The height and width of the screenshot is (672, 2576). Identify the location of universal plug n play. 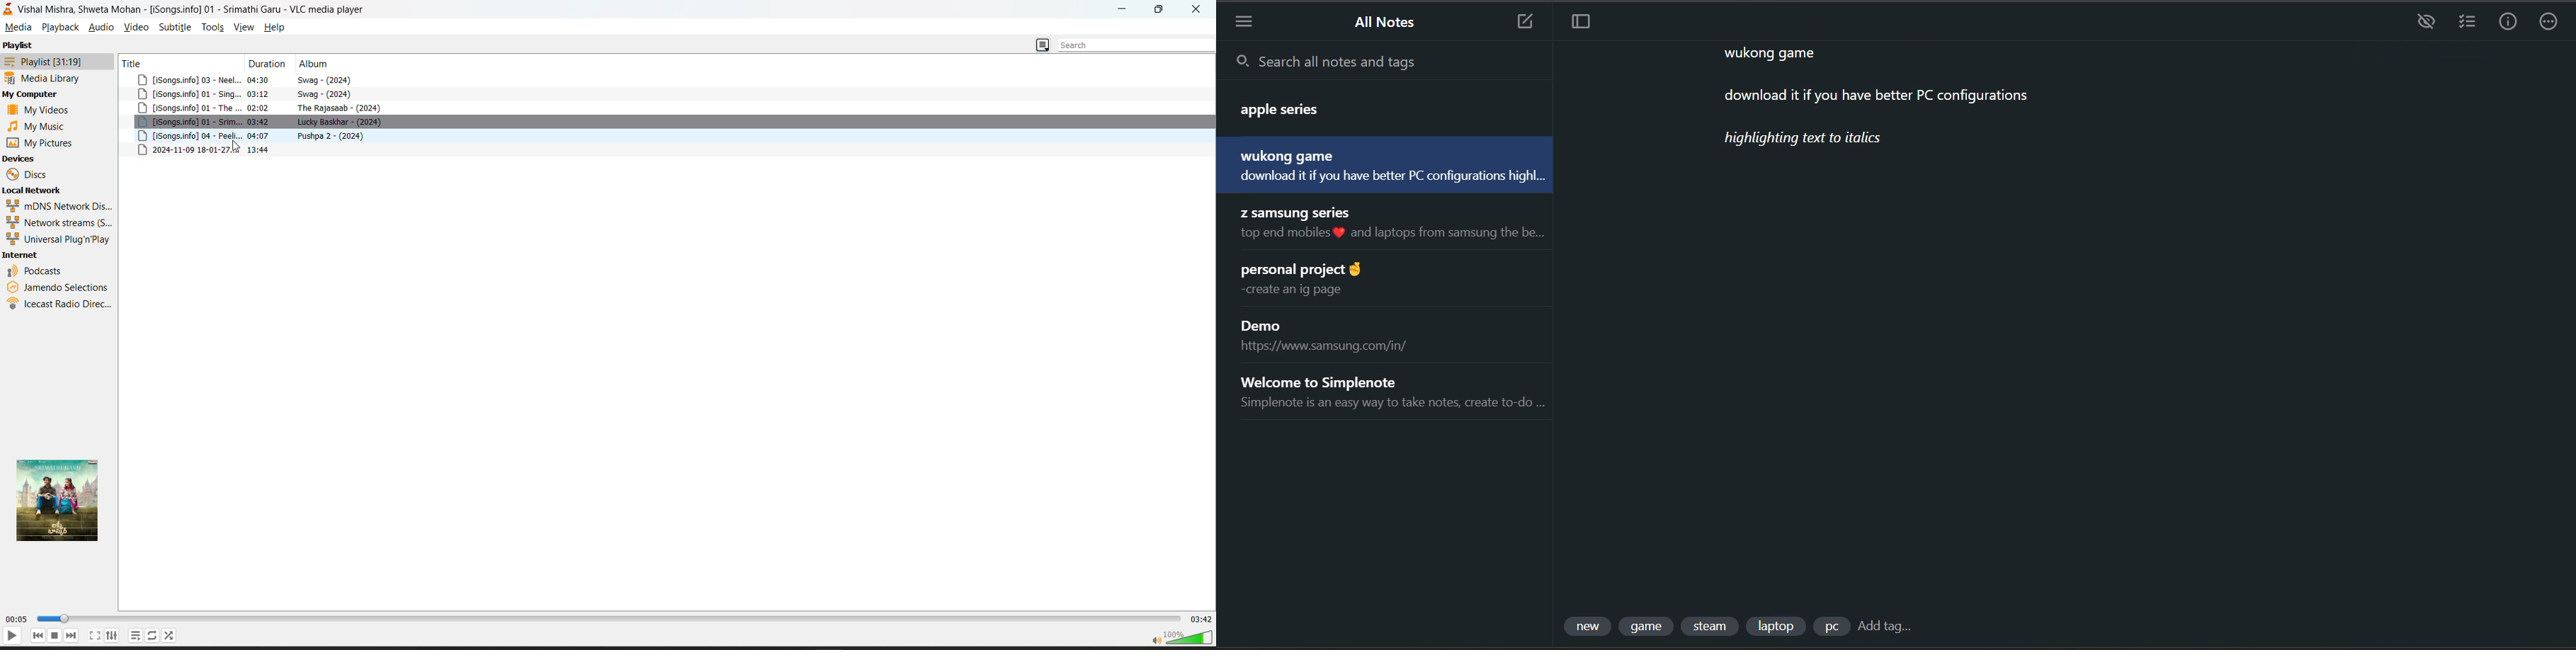
(59, 239).